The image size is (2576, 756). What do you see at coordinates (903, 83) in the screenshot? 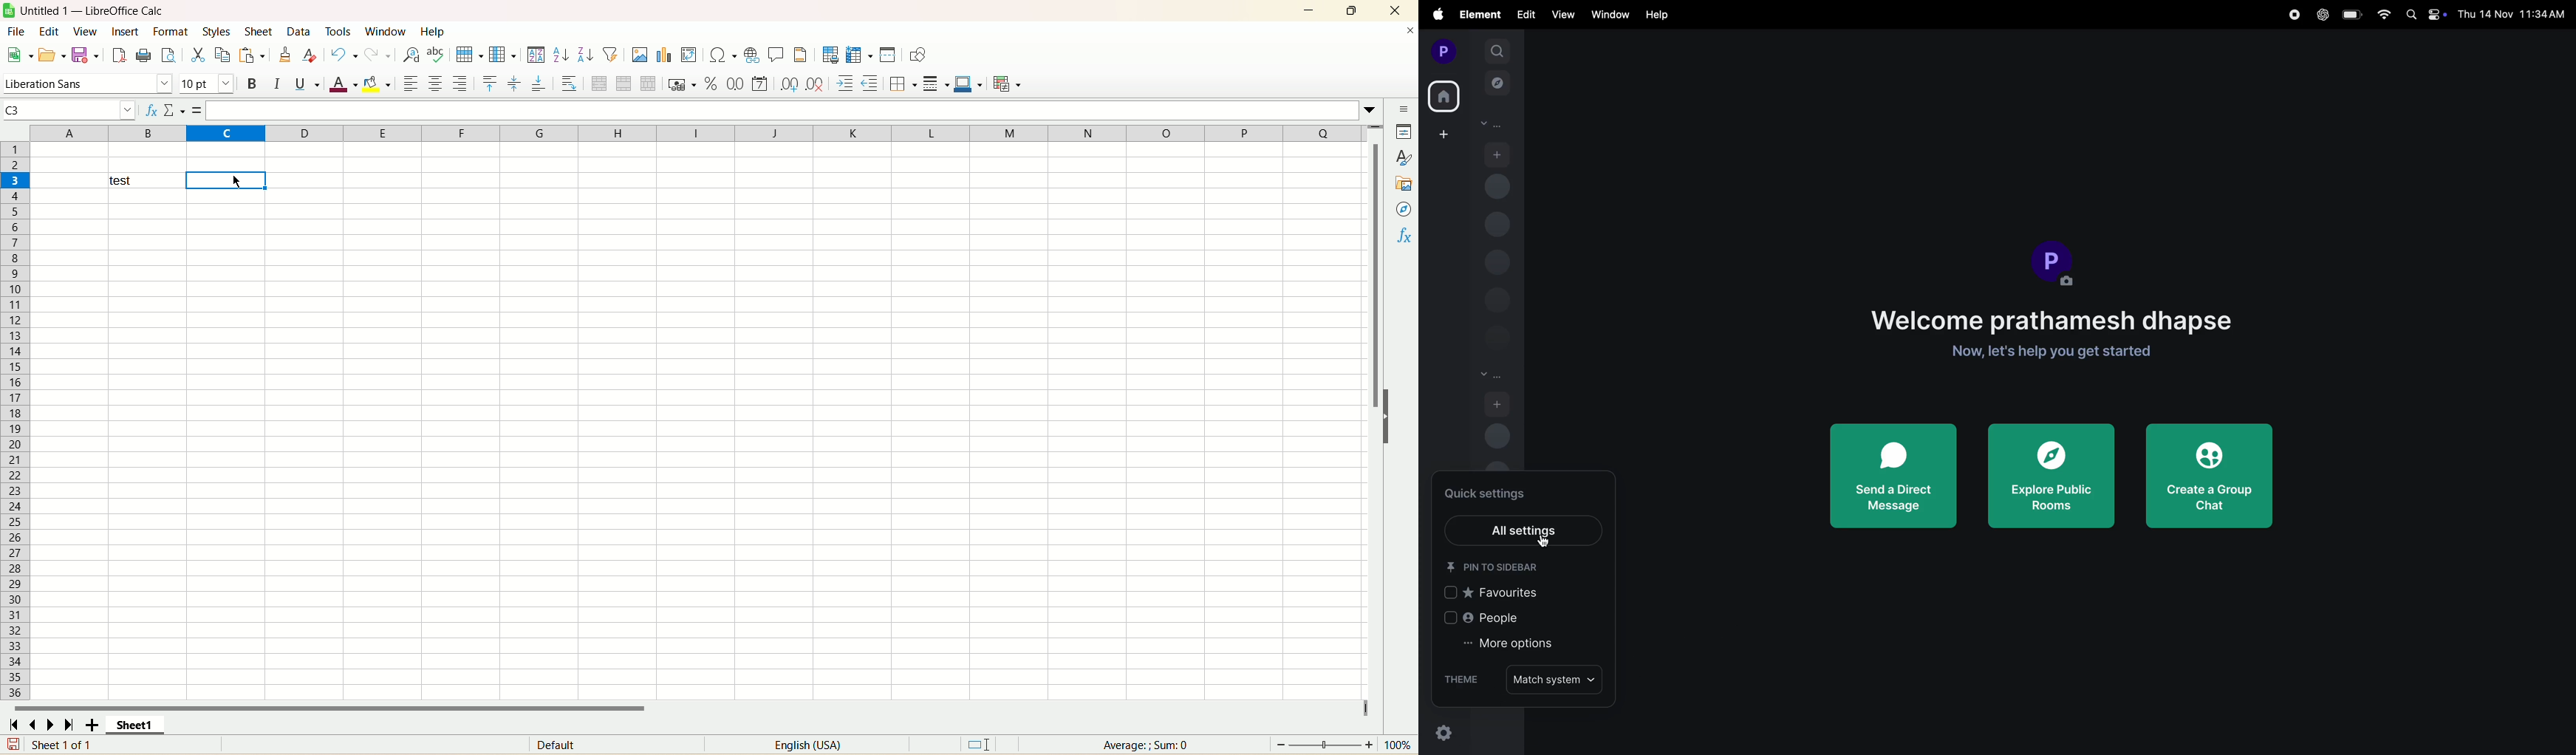
I see `borders` at bounding box center [903, 83].